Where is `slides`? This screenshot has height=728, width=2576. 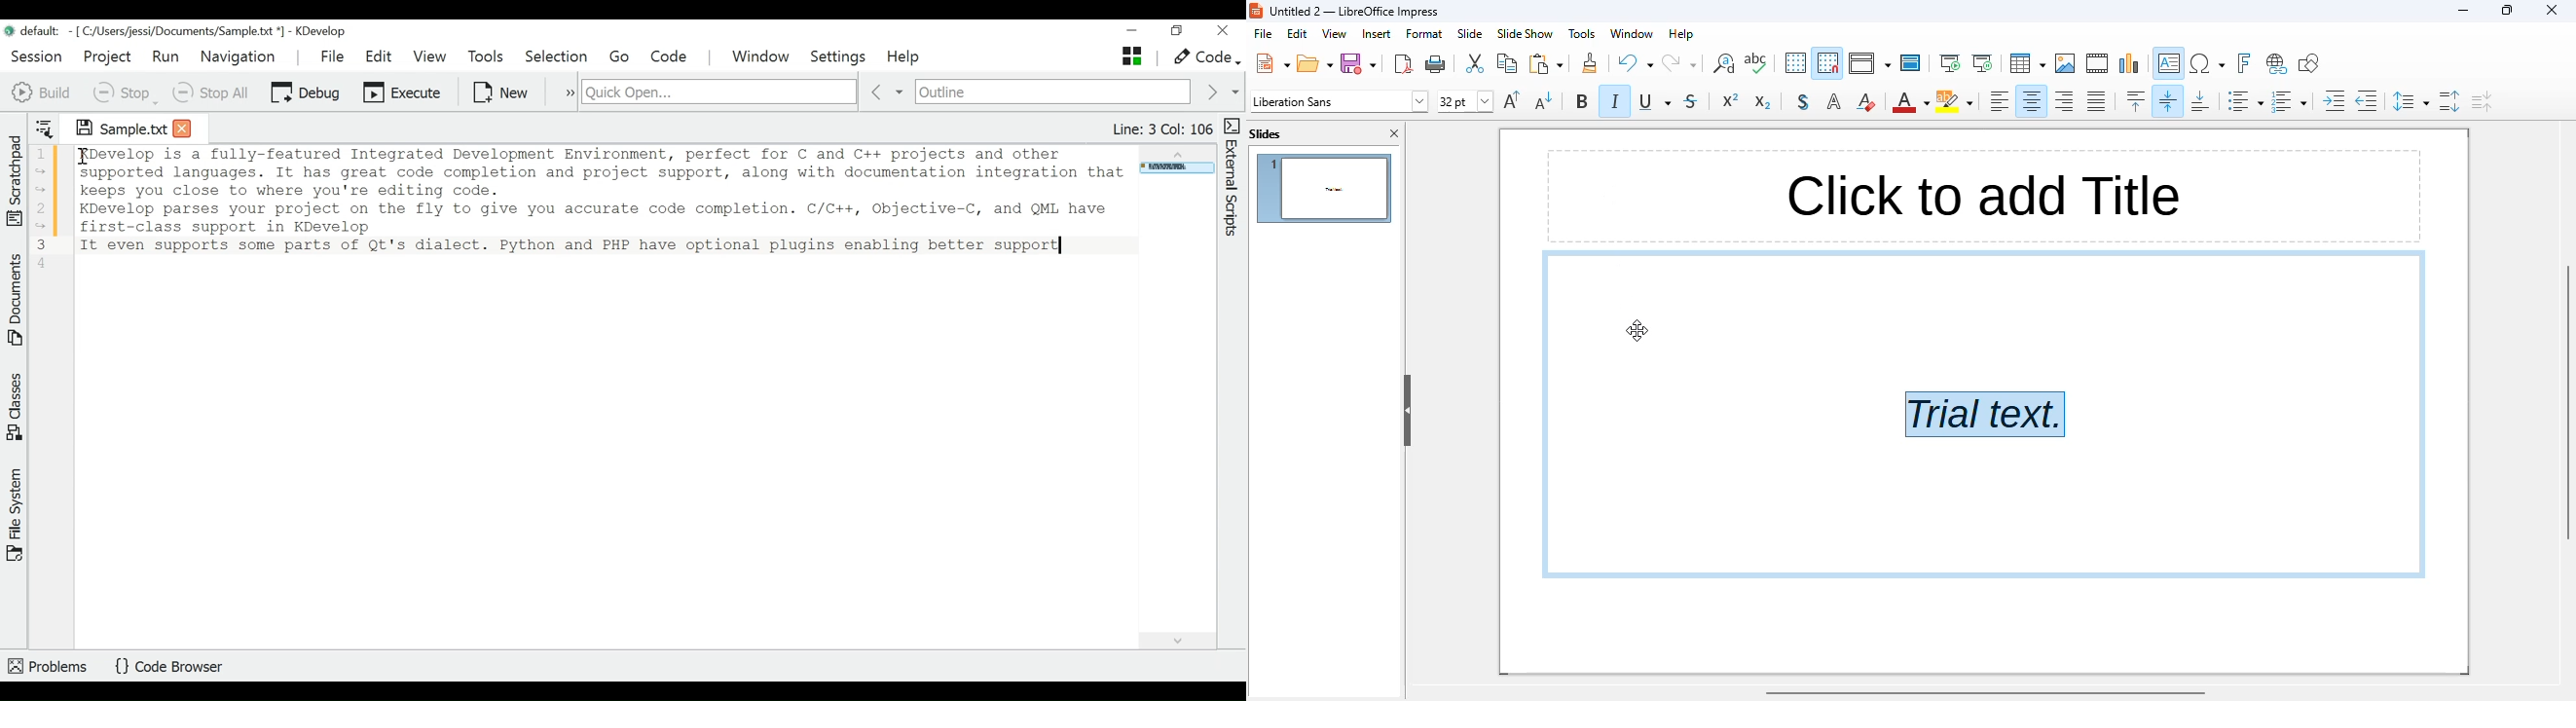 slides is located at coordinates (1266, 134).